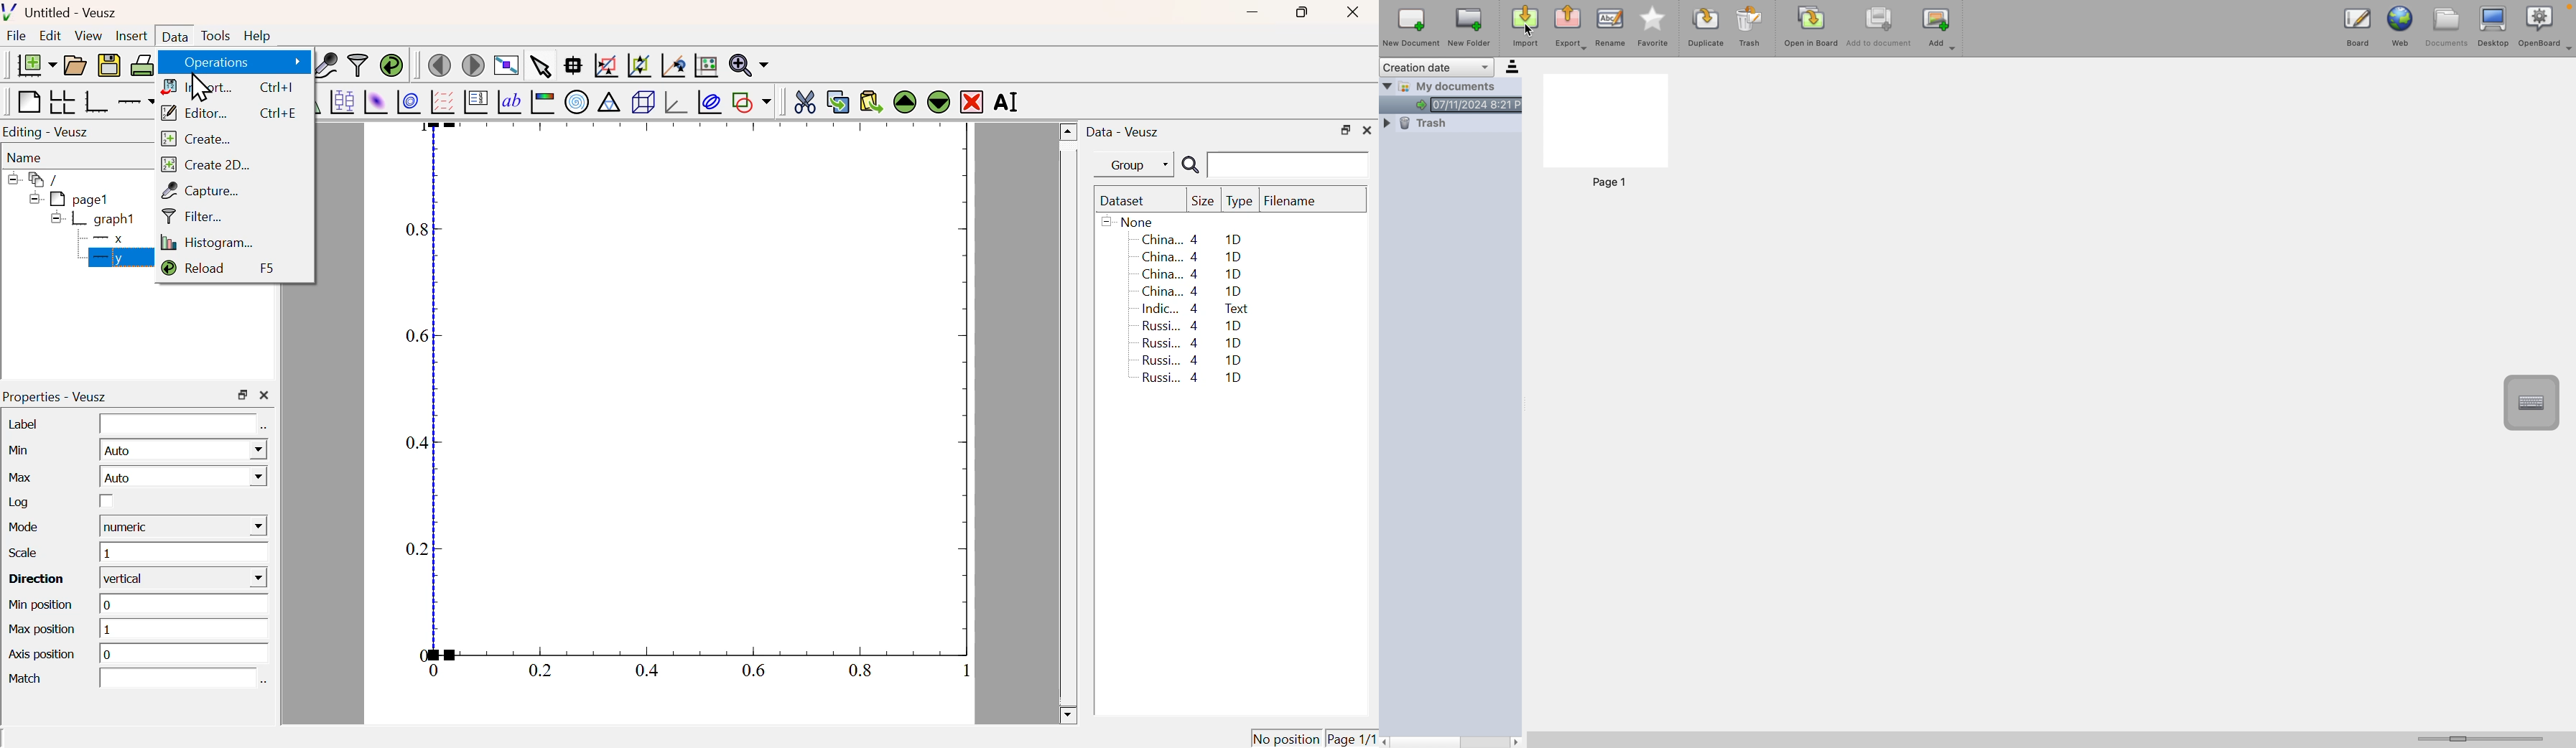 This screenshot has height=756, width=2576. I want to click on Paste from Clipboard, so click(871, 101).